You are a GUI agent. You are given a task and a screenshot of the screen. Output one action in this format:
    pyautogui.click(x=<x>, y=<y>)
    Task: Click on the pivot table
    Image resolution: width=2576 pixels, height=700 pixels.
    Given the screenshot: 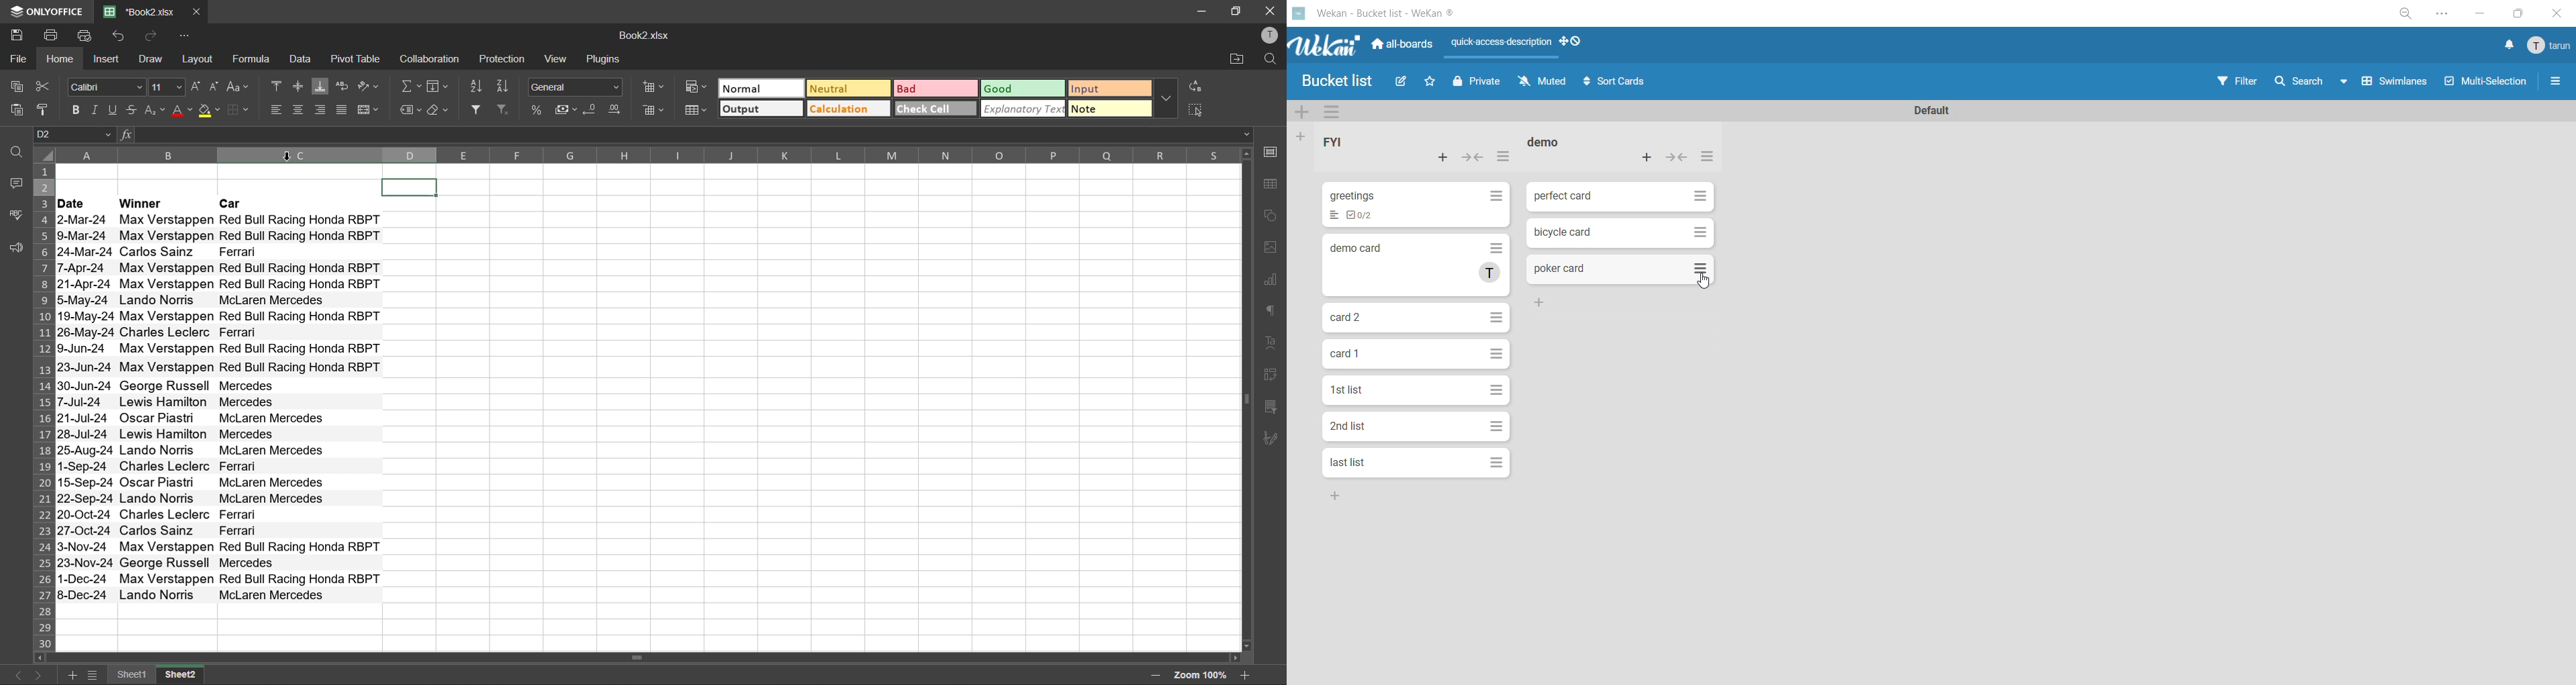 What is the action you would take?
    pyautogui.click(x=358, y=58)
    